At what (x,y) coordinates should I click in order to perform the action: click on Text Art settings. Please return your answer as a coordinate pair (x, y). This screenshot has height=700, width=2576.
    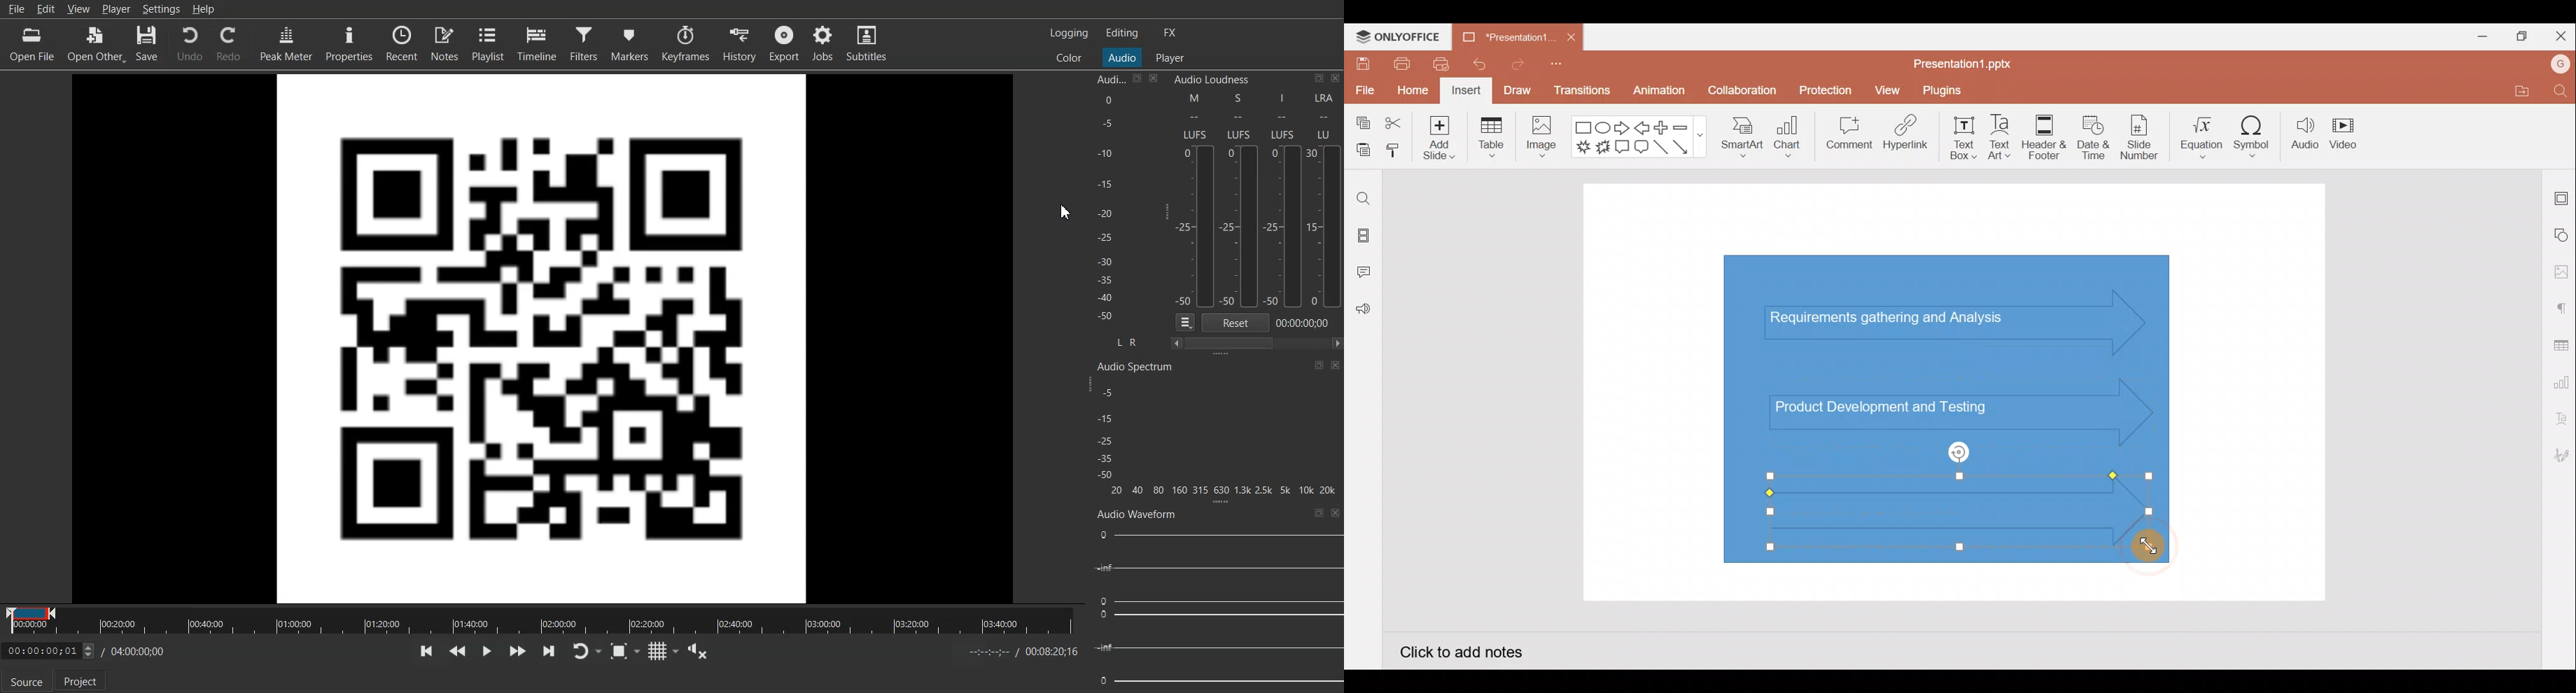
    Looking at the image, I should click on (2560, 419).